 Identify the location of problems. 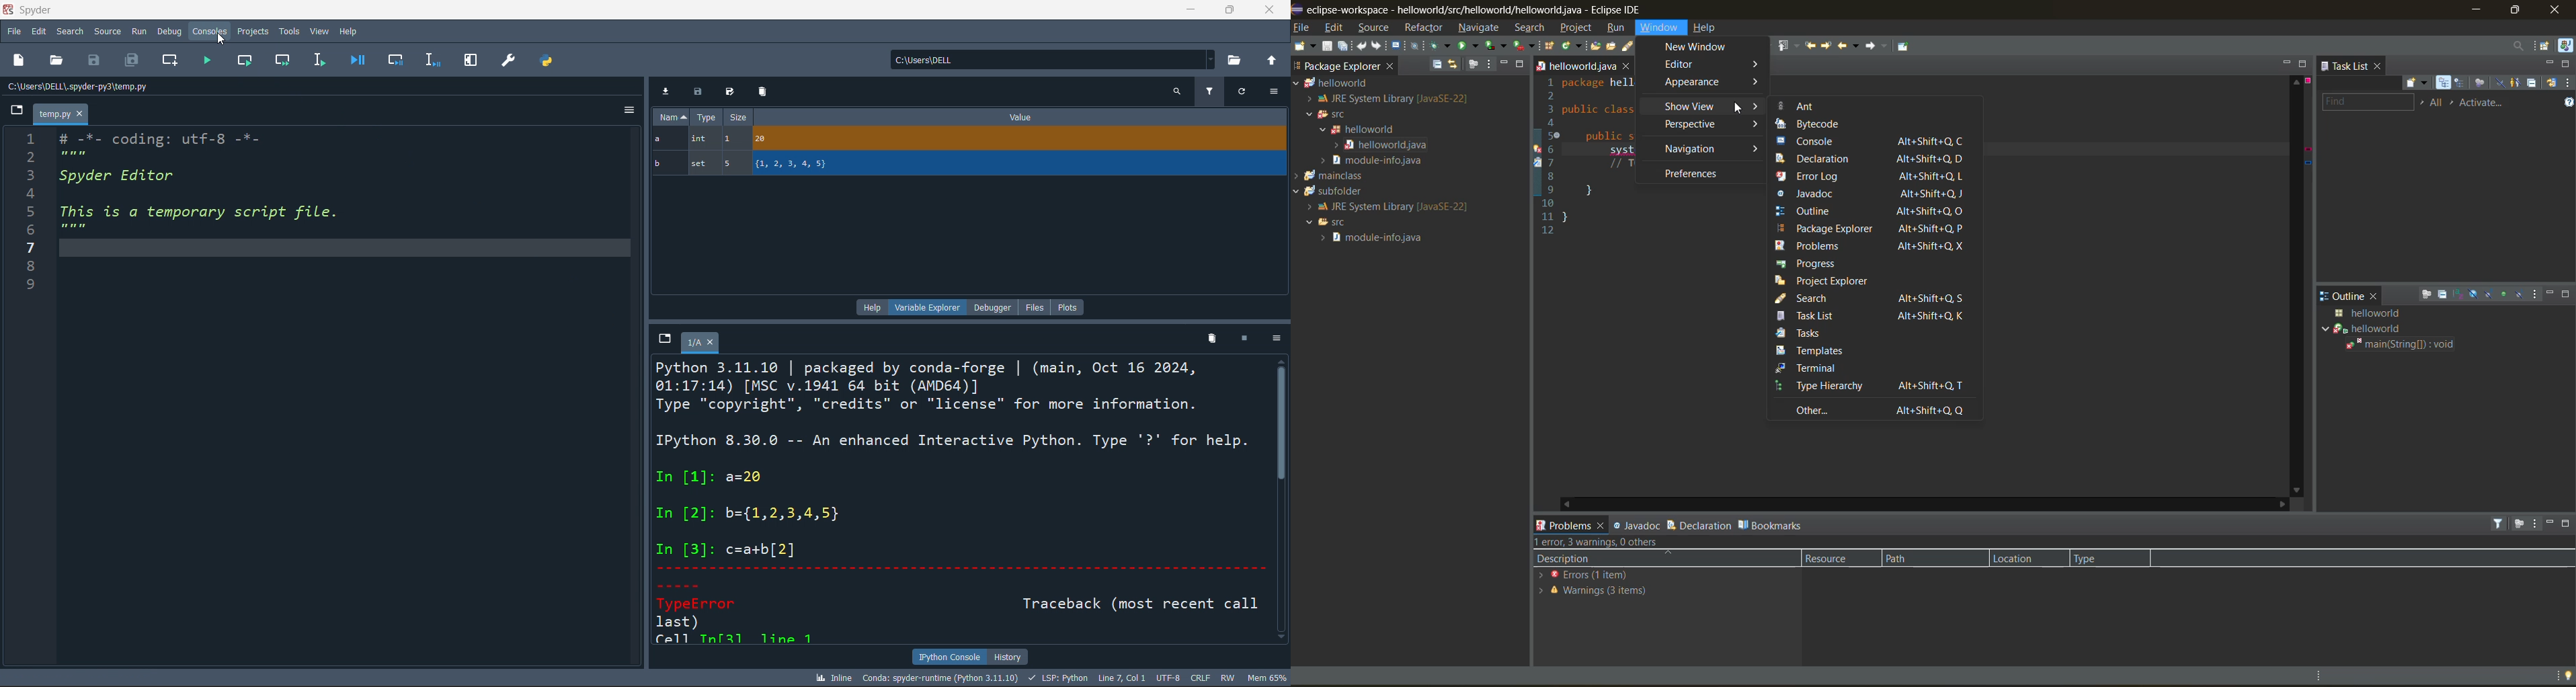
(1568, 525).